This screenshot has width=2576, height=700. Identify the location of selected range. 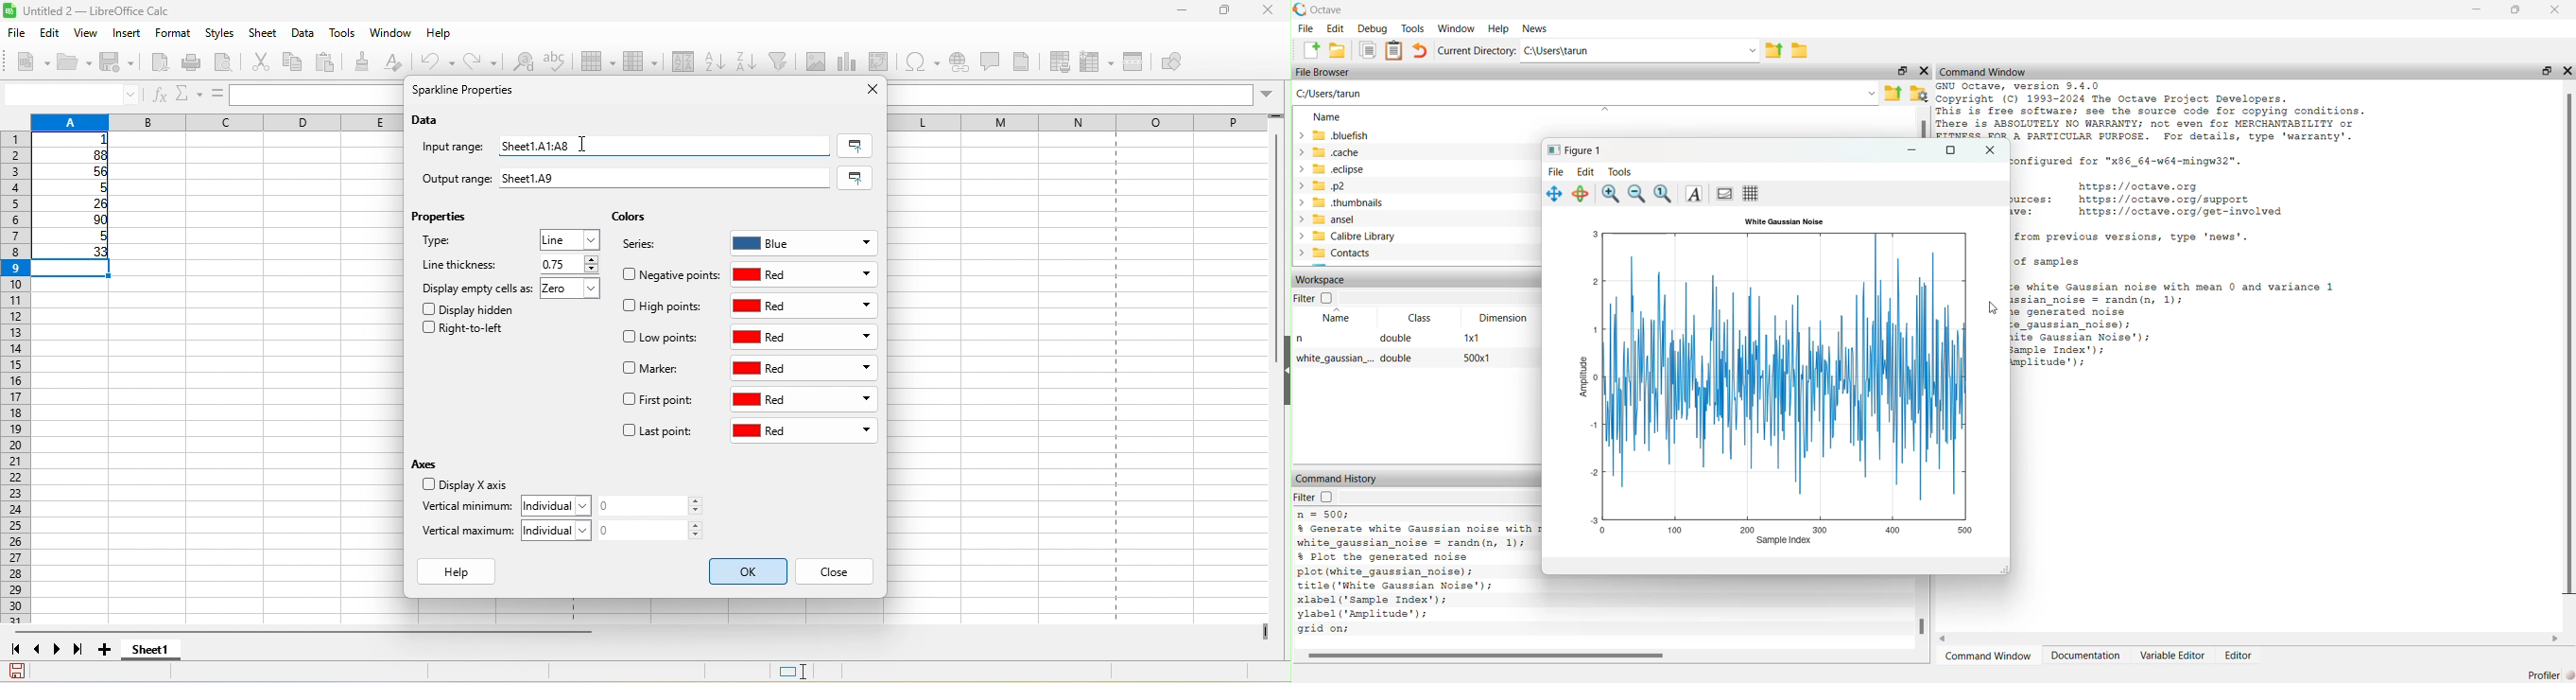
(858, 178).